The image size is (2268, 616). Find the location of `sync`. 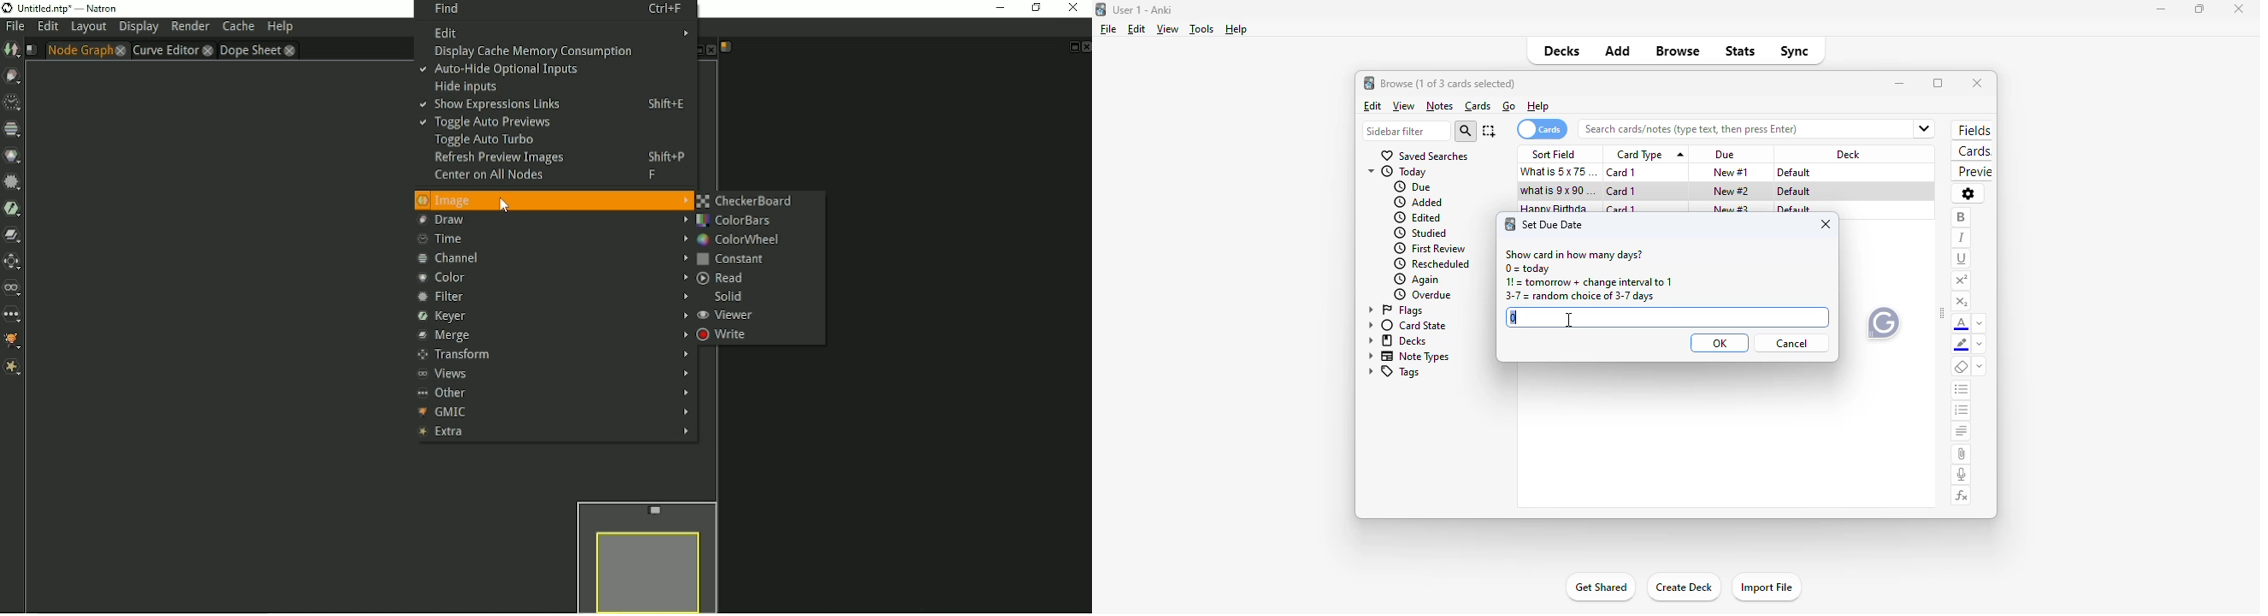

sync is located at coordinates (1793, 52).